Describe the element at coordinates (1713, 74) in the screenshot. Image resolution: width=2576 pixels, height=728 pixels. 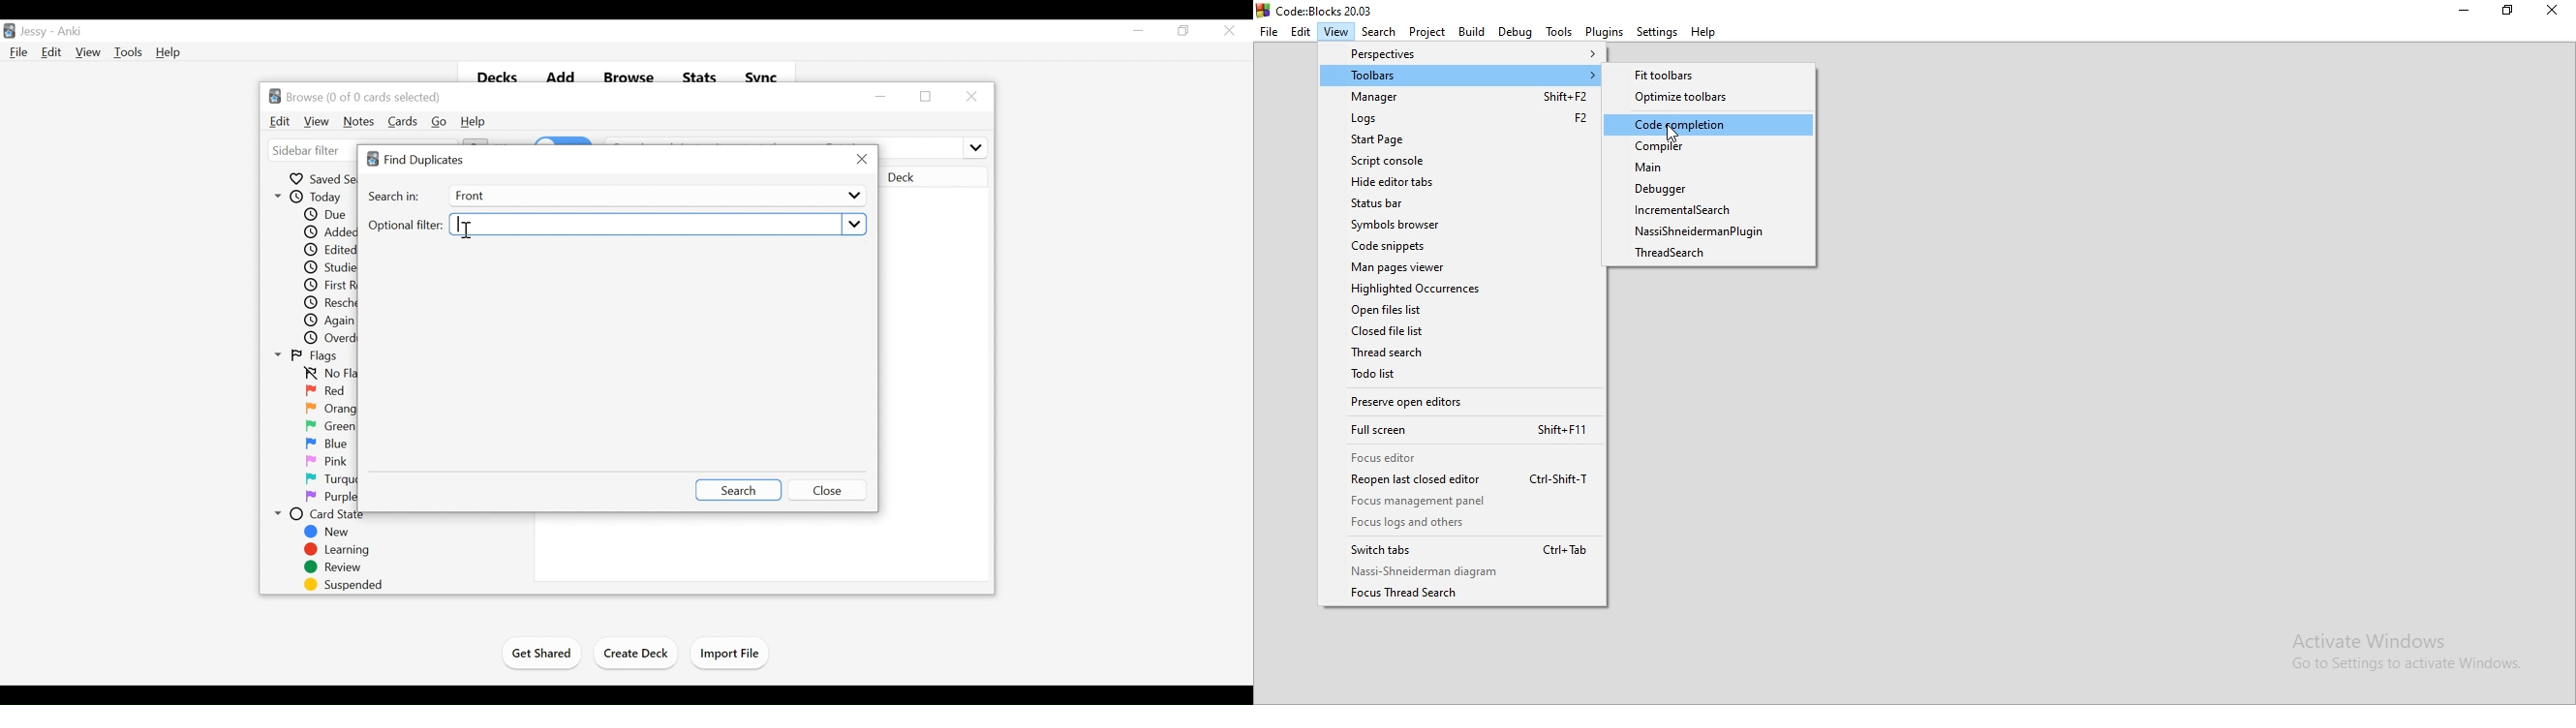
I see `Fittoolbars` at that location.